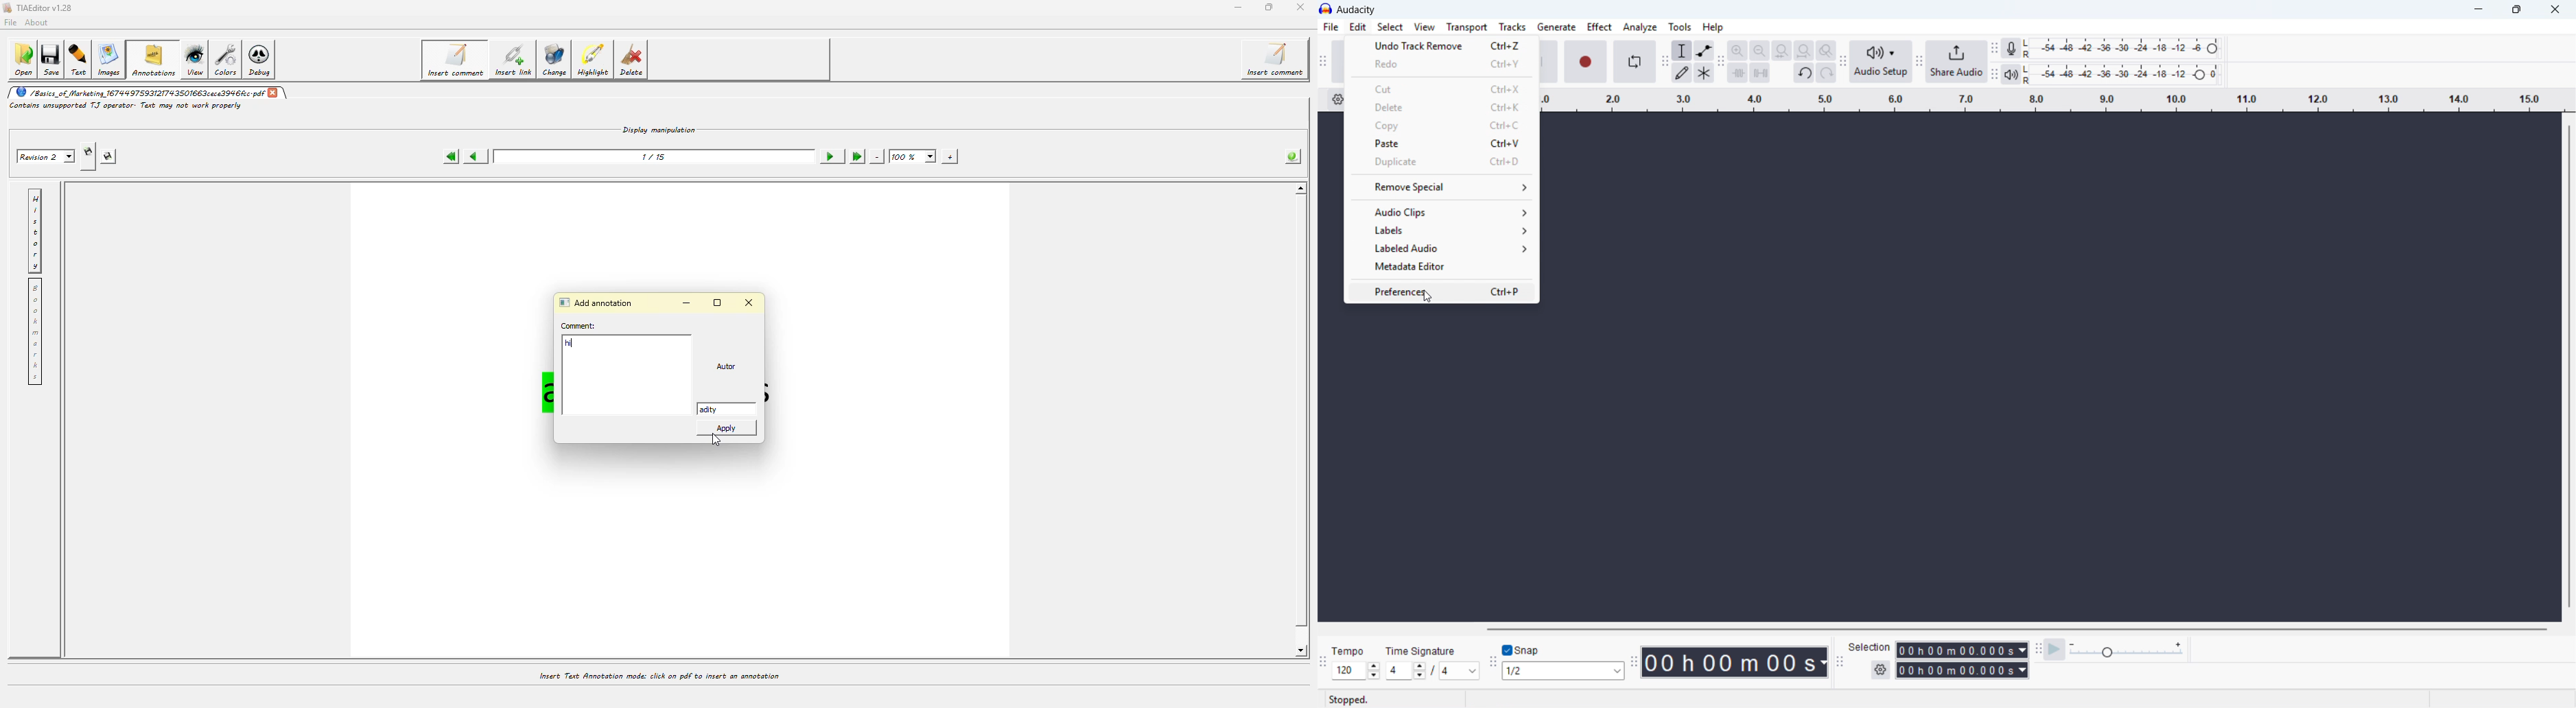 The height and width of the screenshot is (728, 2576). What do you see at coordinates (1441, 231) in the screenshot?
I see `labels` at bounding box center [1441, 231].